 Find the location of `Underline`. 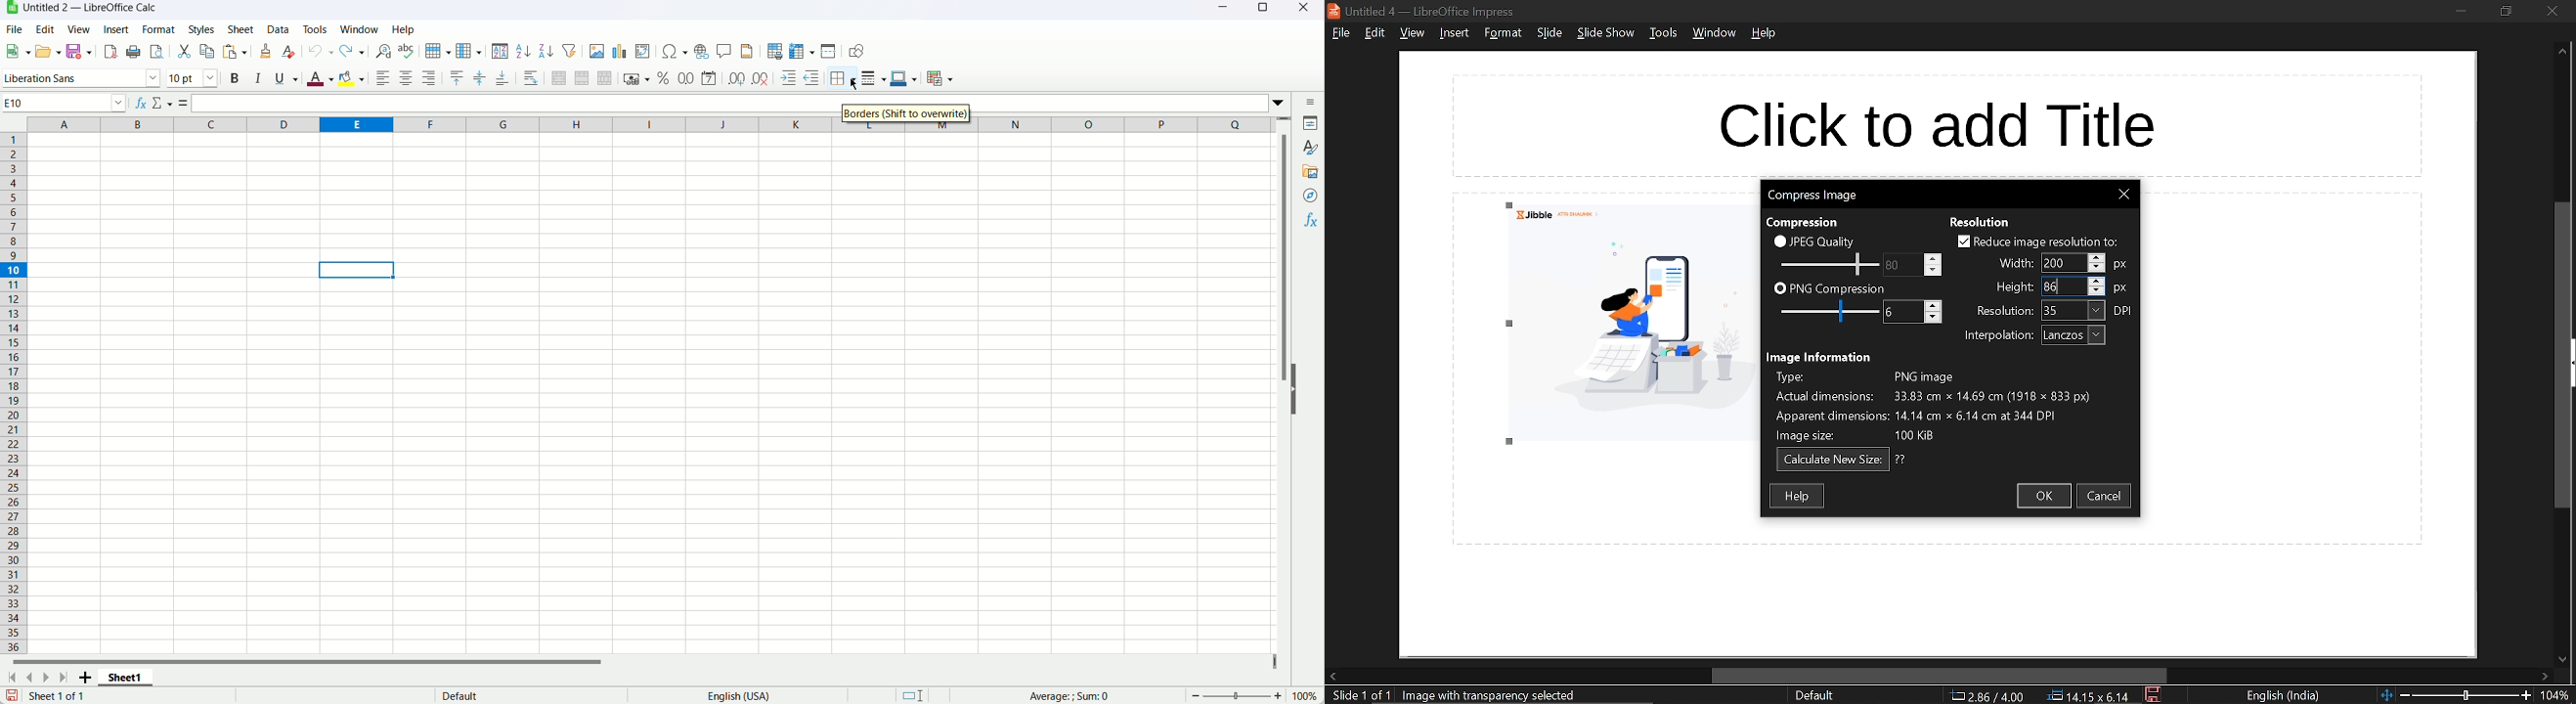

Underline is located at coordinates (286, 79).